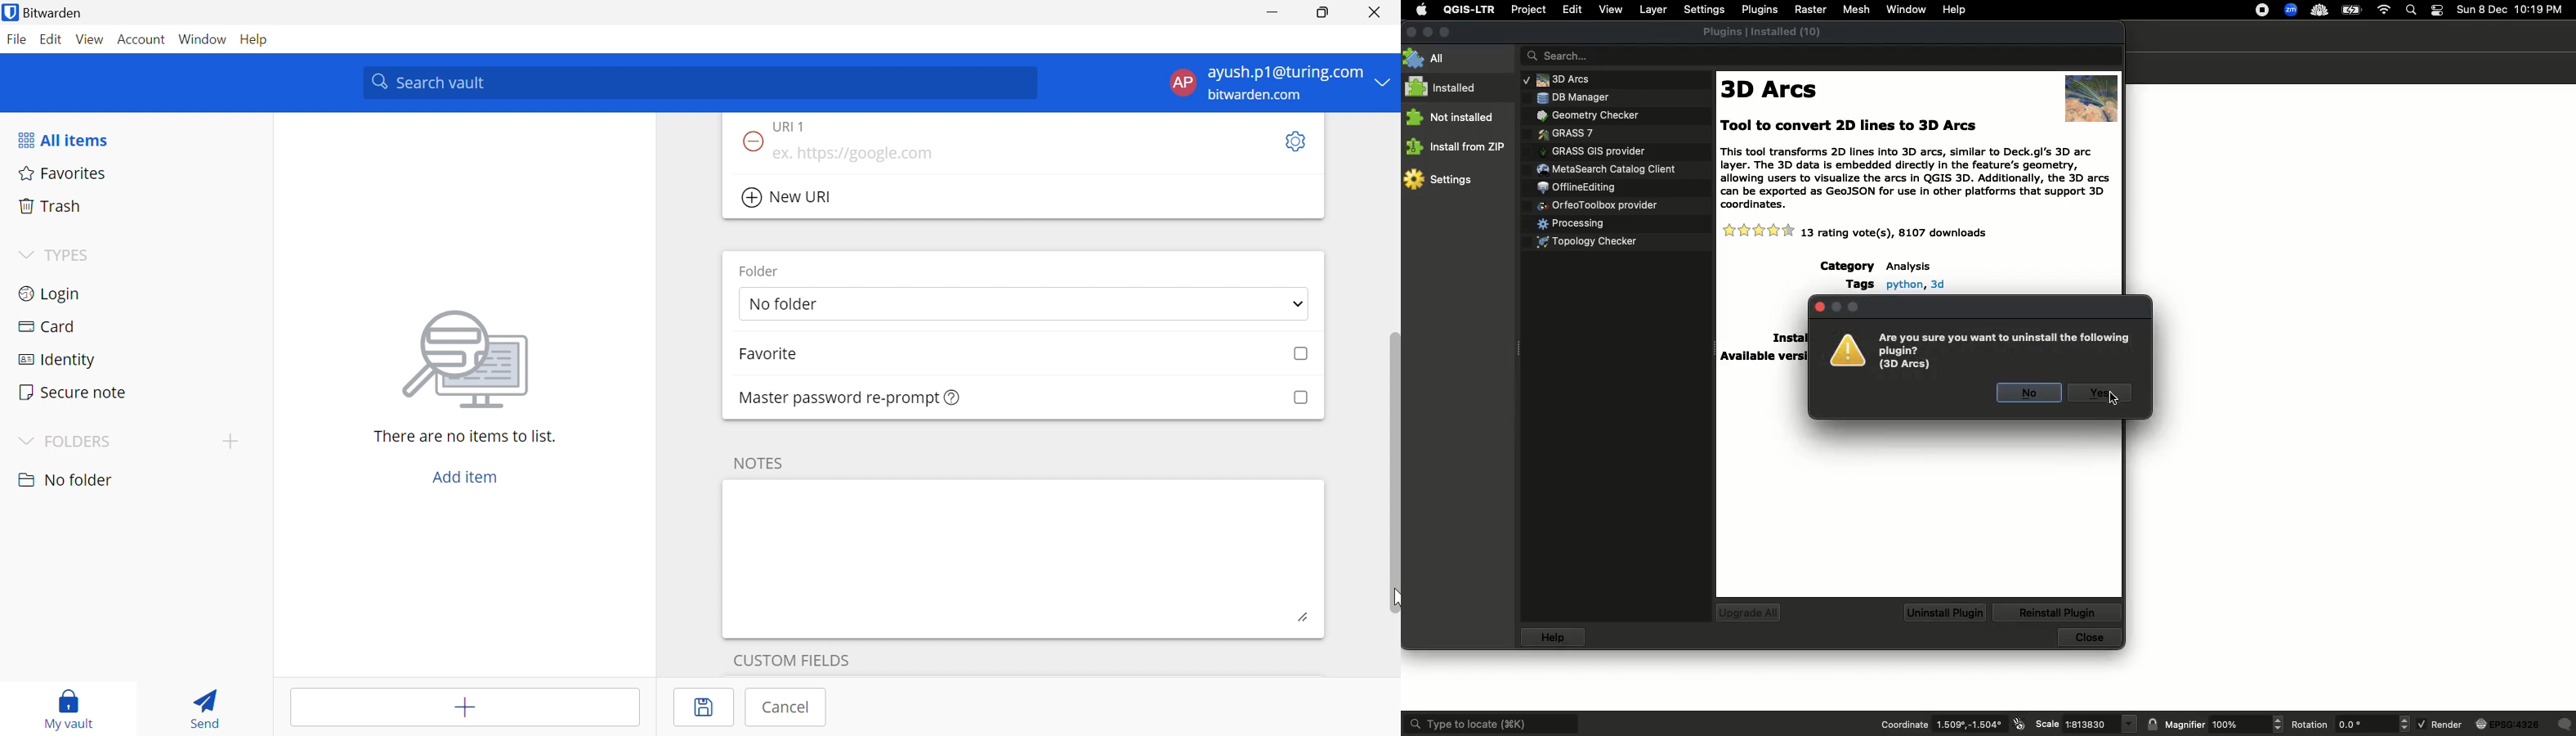 This screenshot has width=2576, height=756. I want to click on No folder, so click(786, 305).